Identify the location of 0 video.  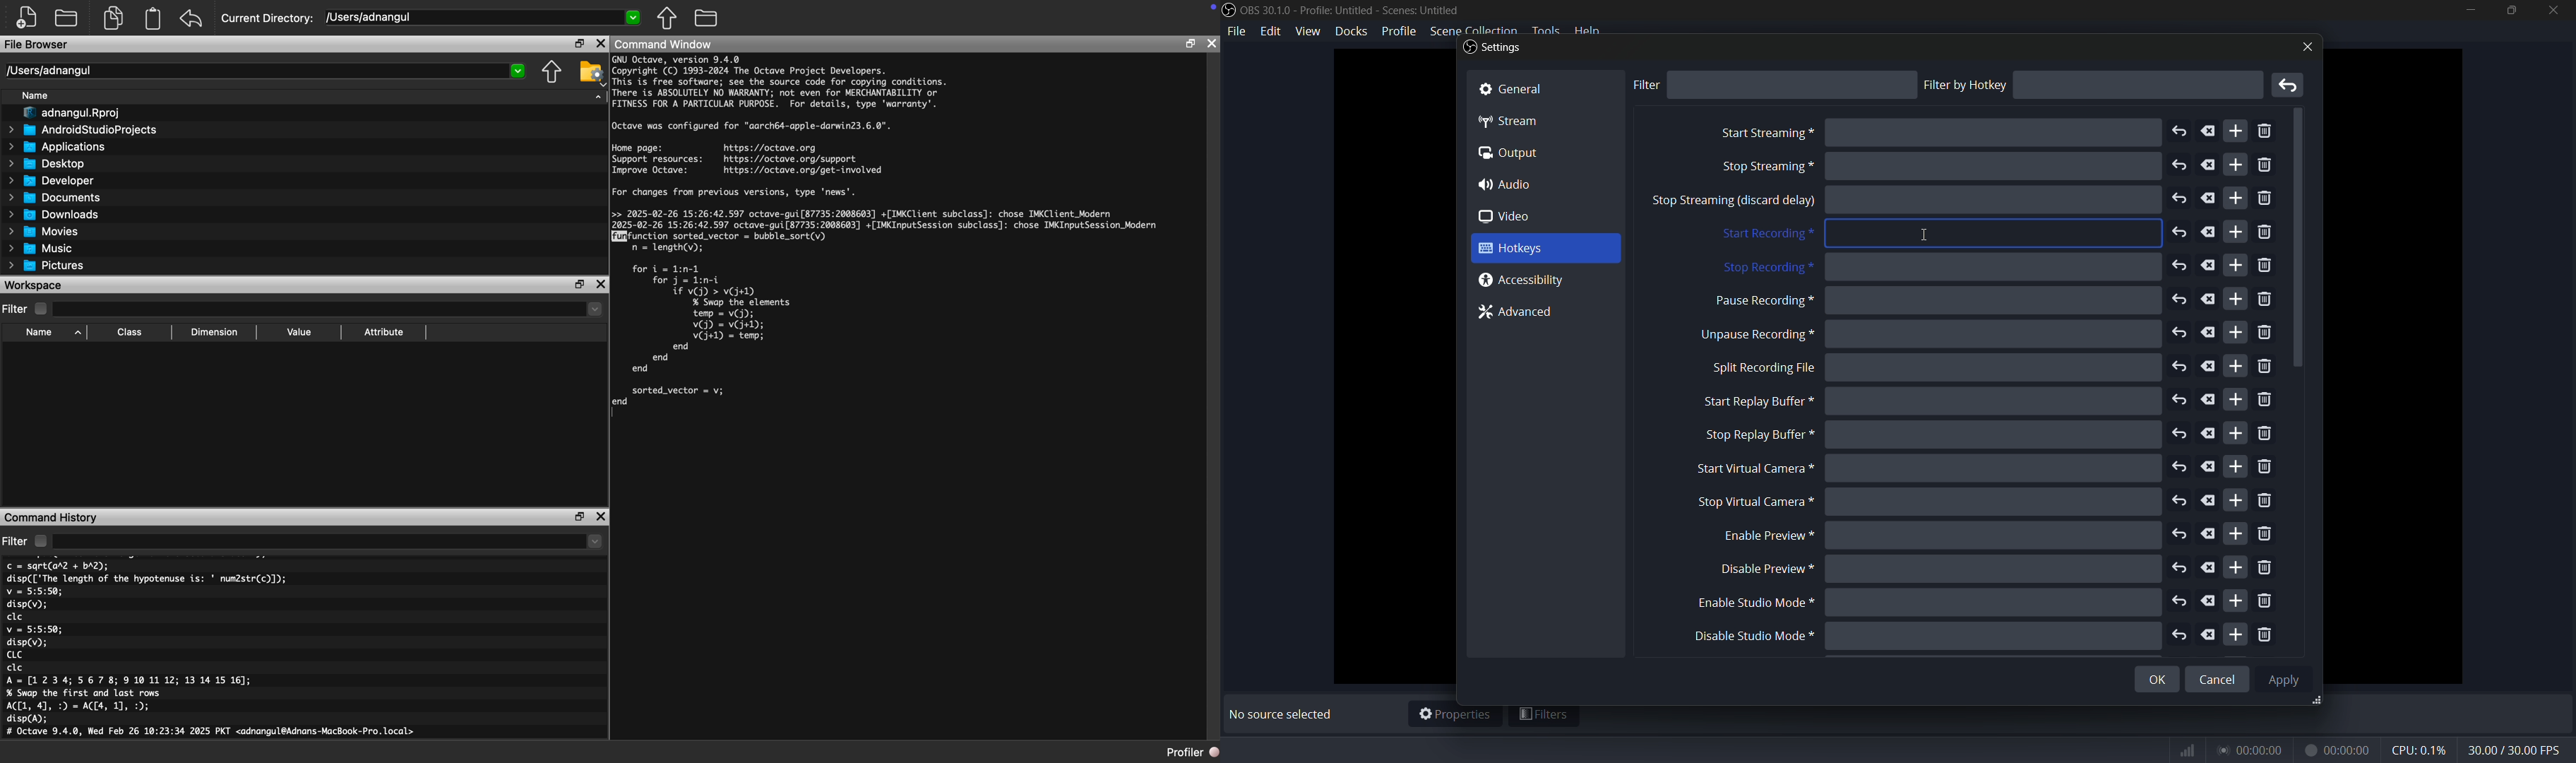
(1515, 217).